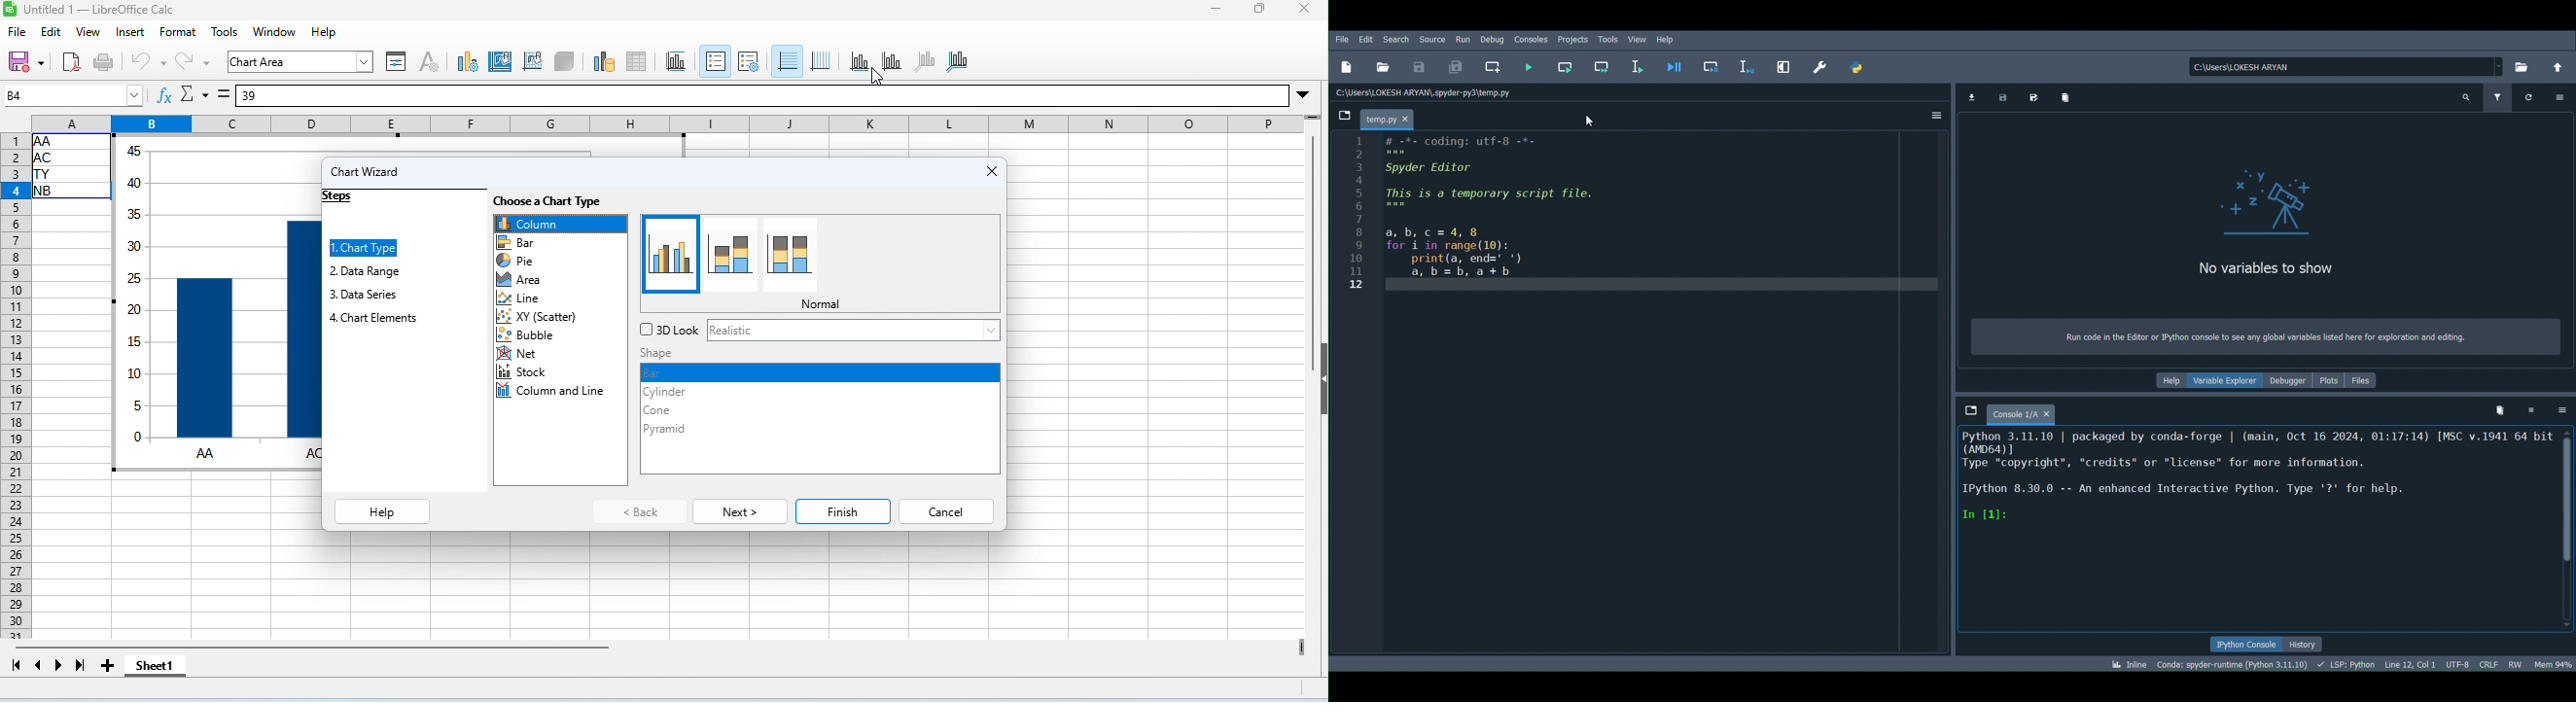  Describe the element at coordinates (1349, 65) in the screenshot. I see `New file (Ctrl + N)` at that location.